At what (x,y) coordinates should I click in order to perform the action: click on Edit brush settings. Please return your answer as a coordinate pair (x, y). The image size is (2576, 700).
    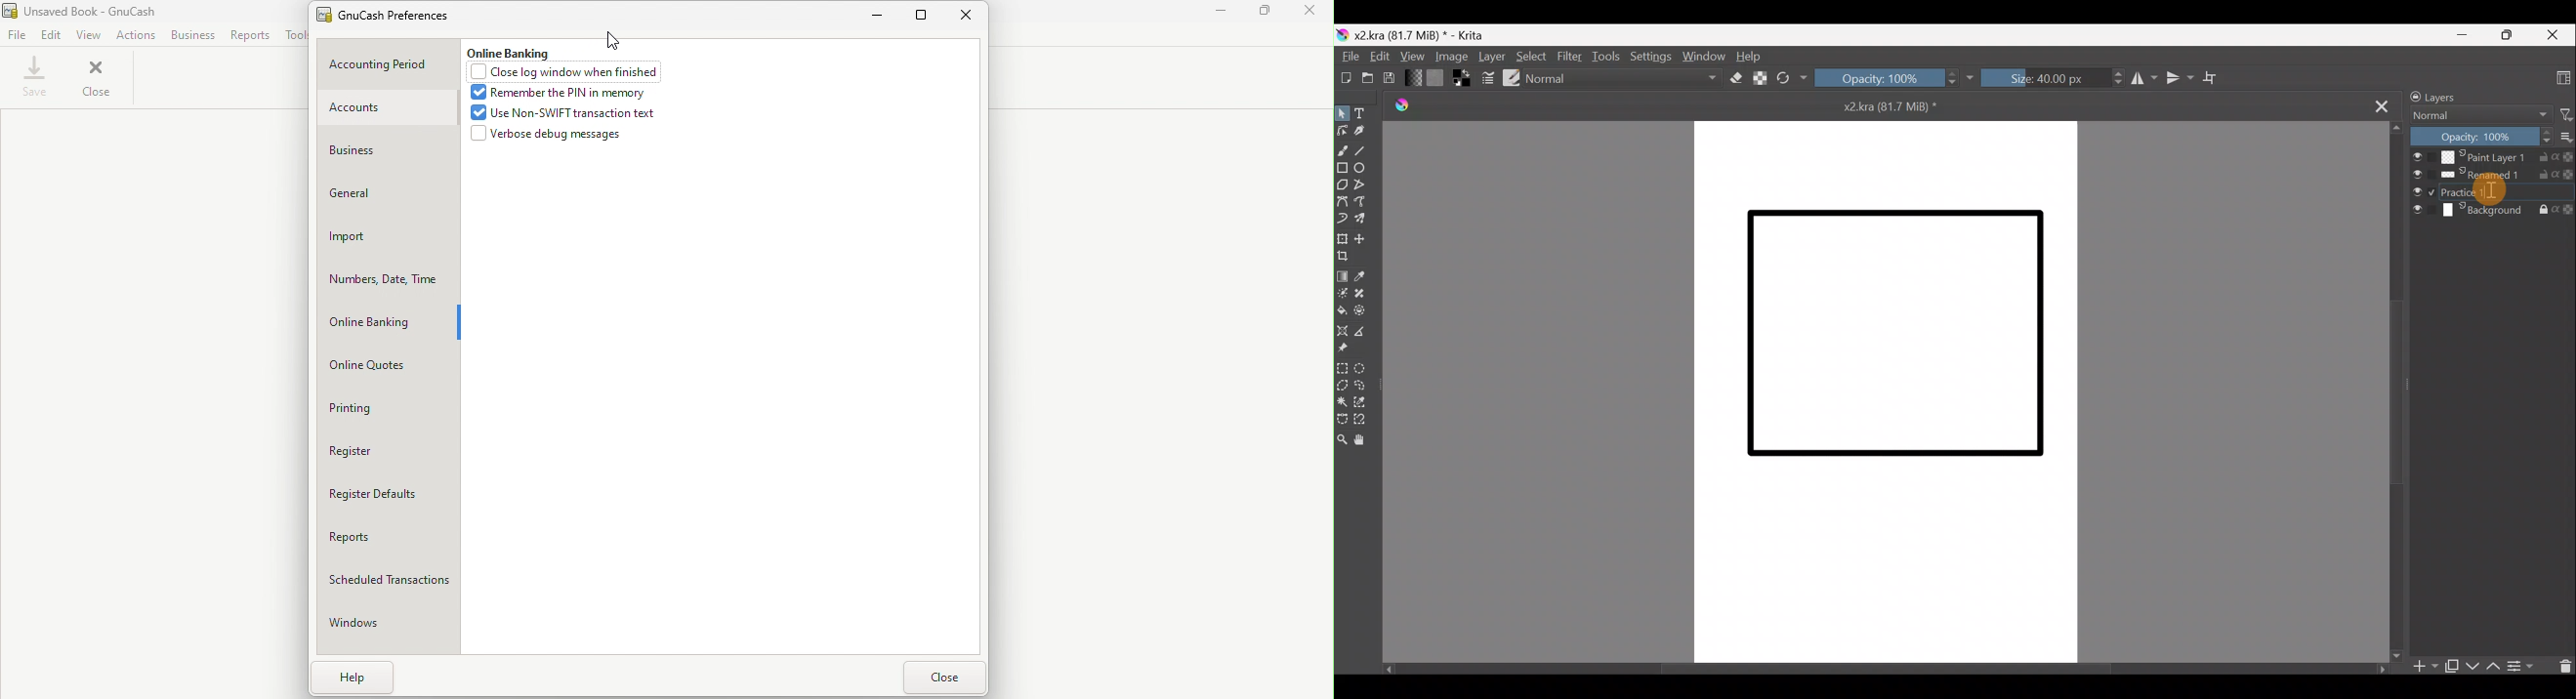
    Looking at the image, I should click on (1487, 80).